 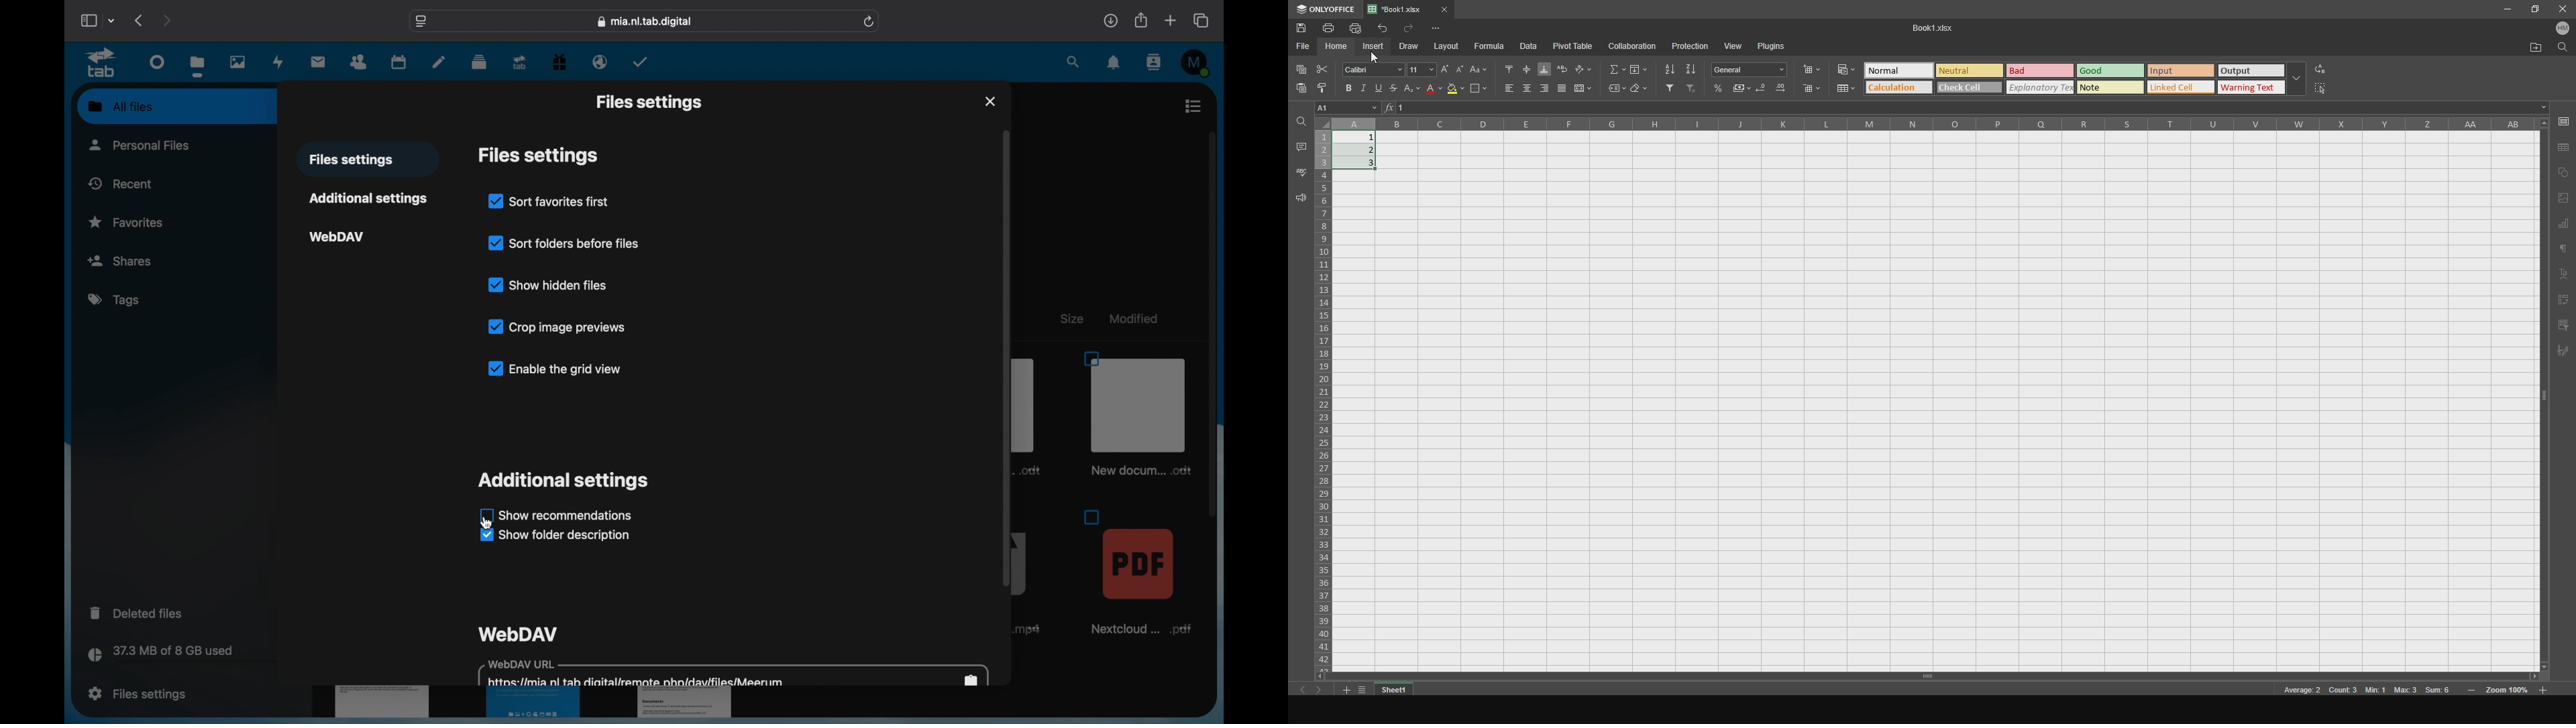 I want to click on tasks, so click(x=641, y=63).